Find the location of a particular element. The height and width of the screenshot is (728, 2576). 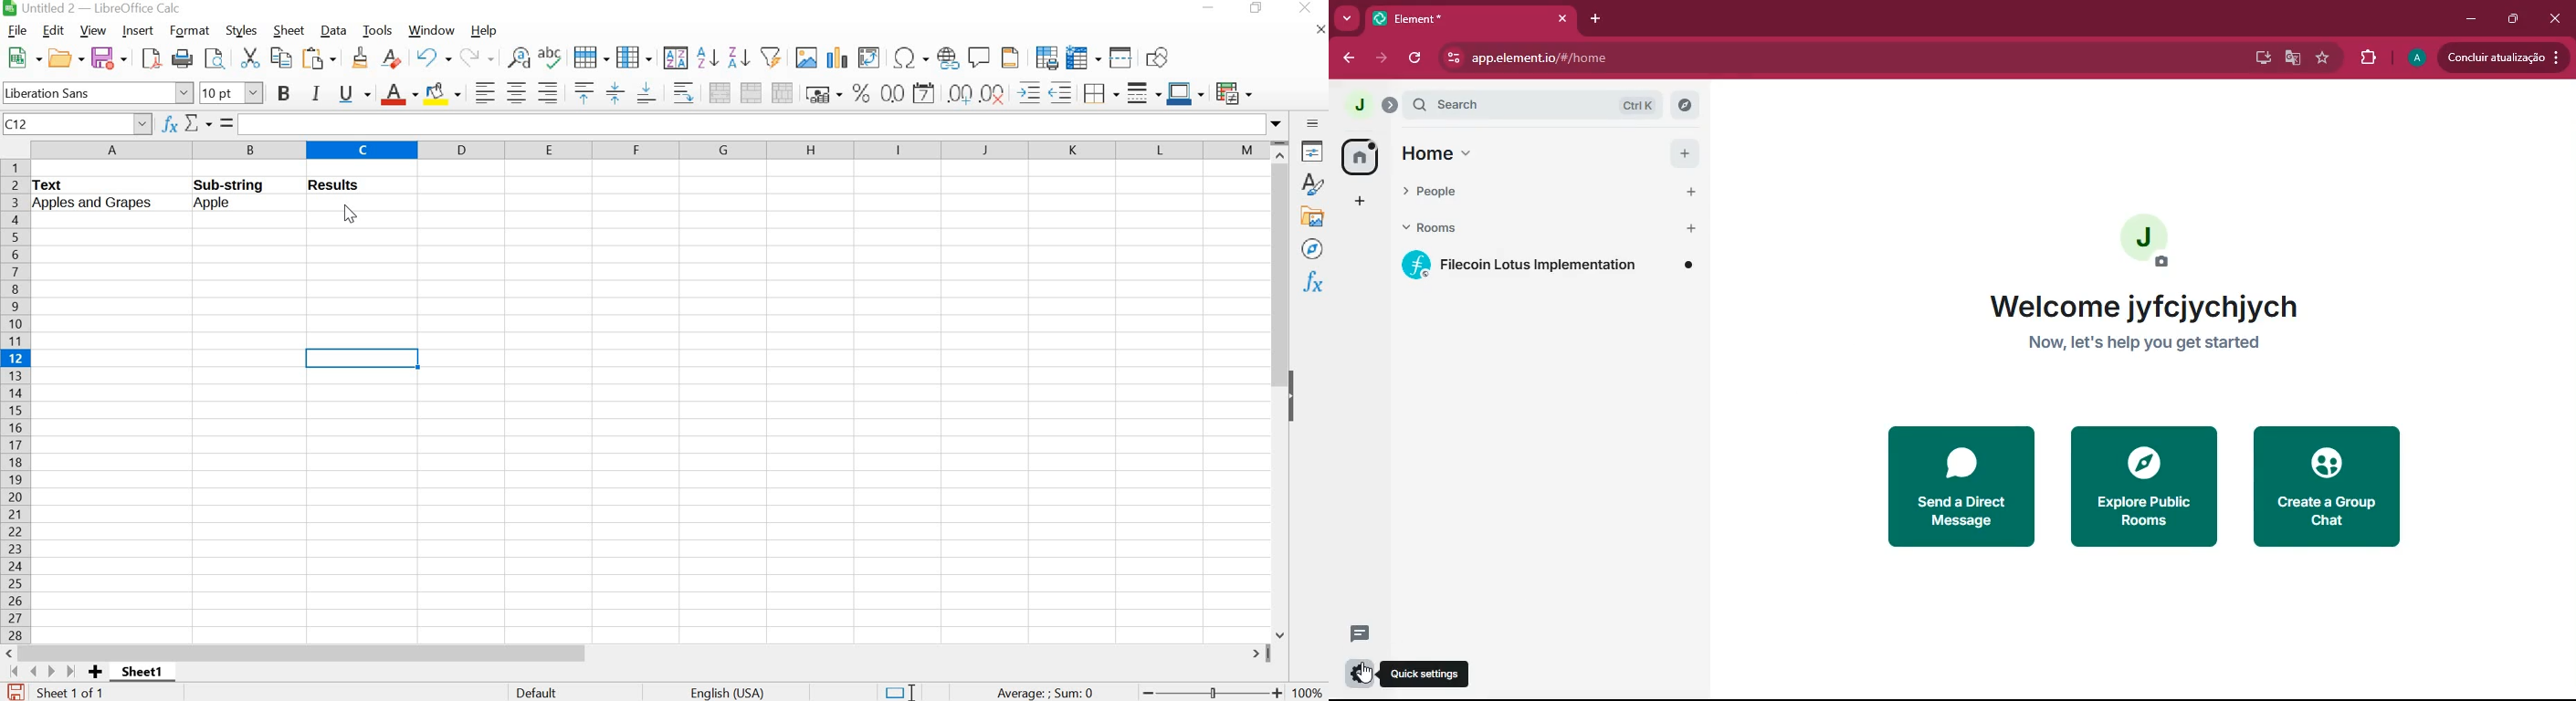

refresh is located at coordinates (1417, 60).